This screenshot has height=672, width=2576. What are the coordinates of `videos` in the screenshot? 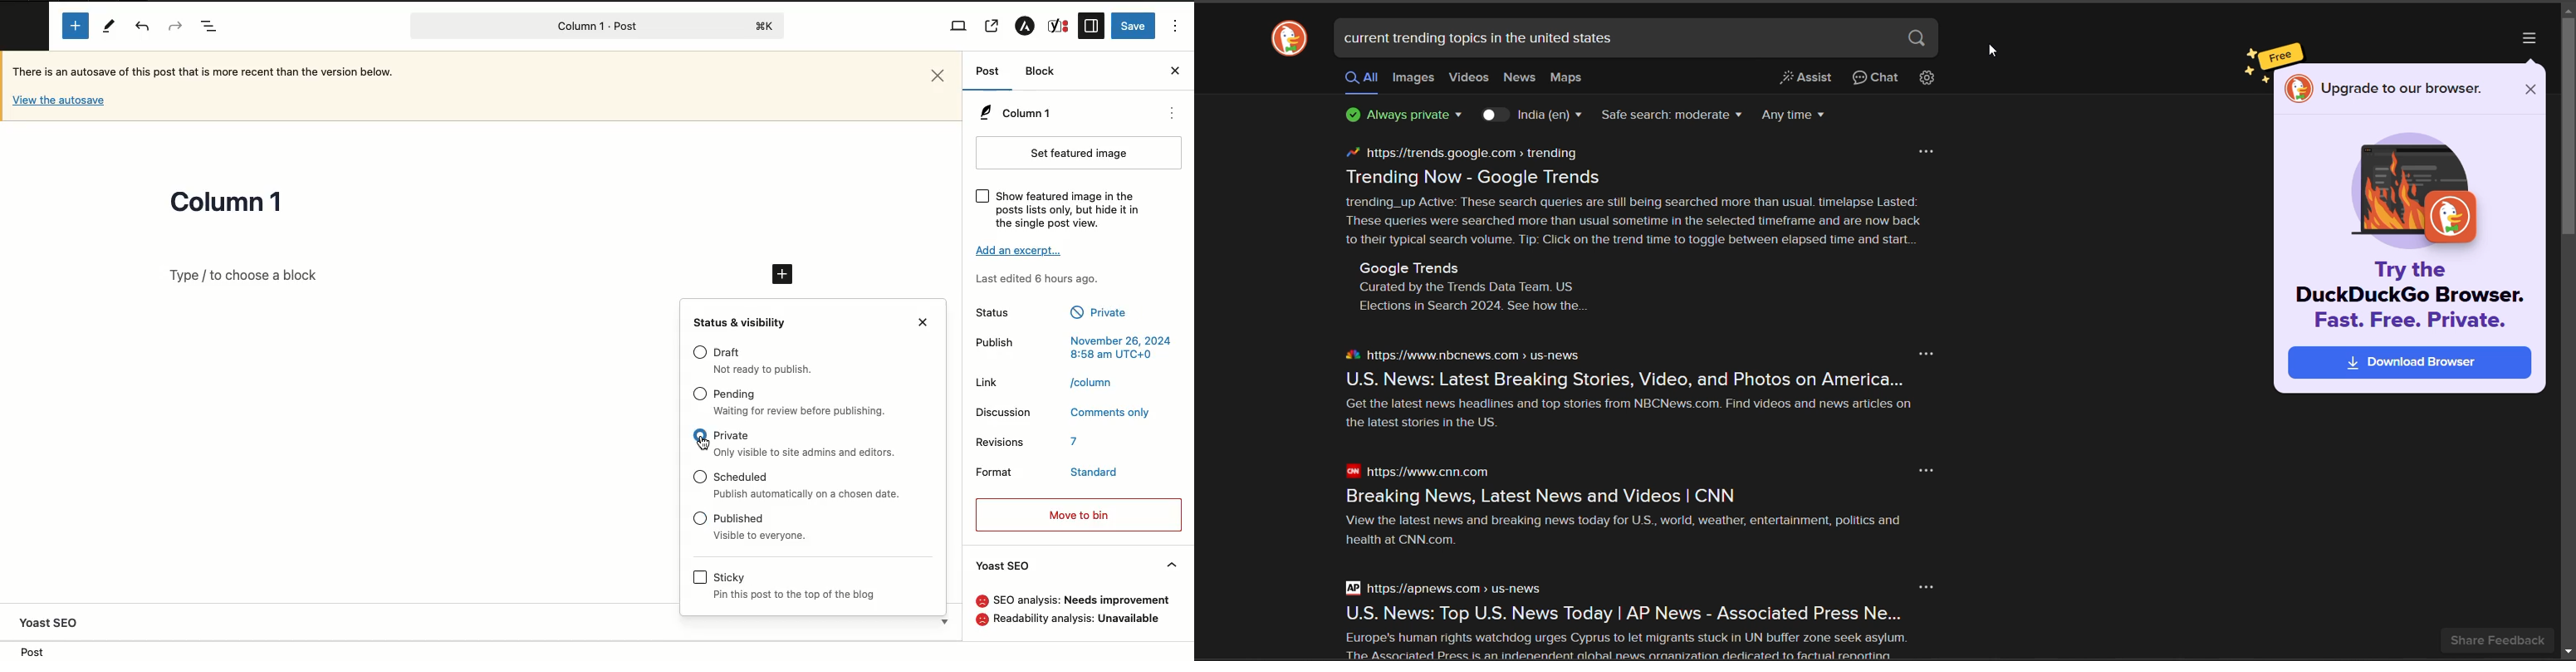 It's located at (1469, 79).